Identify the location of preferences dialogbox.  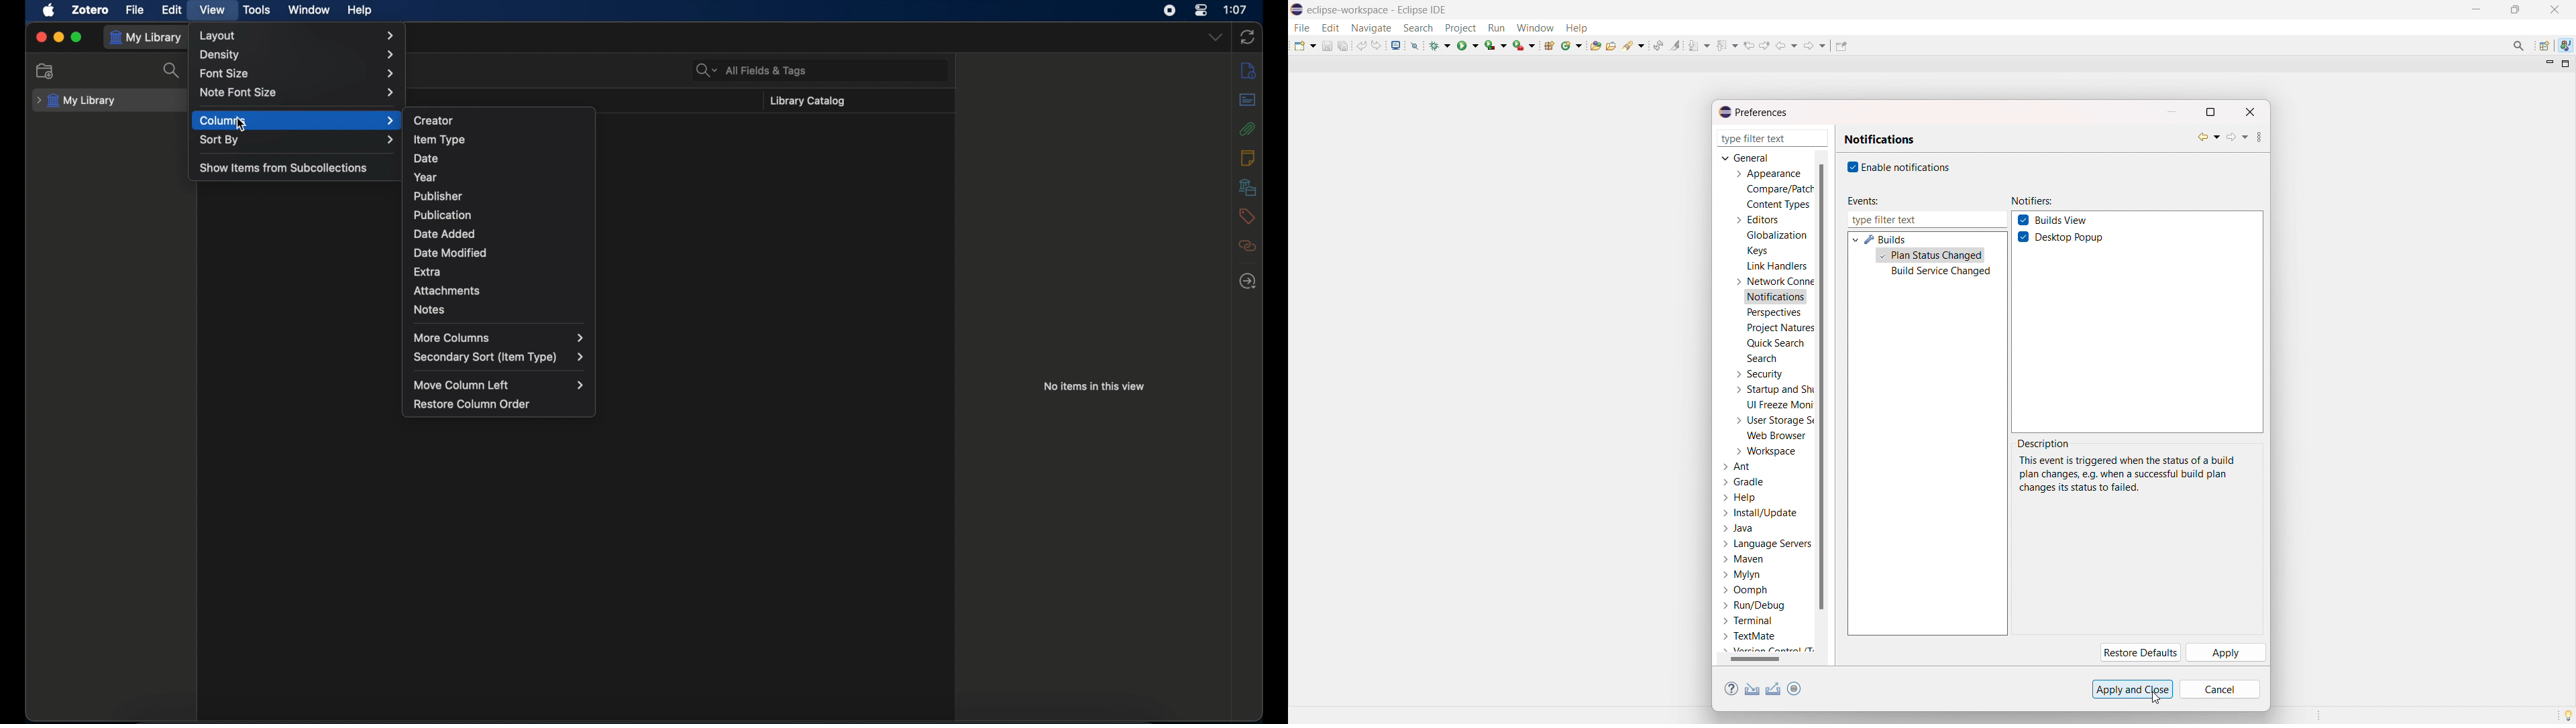
(1752, 112).